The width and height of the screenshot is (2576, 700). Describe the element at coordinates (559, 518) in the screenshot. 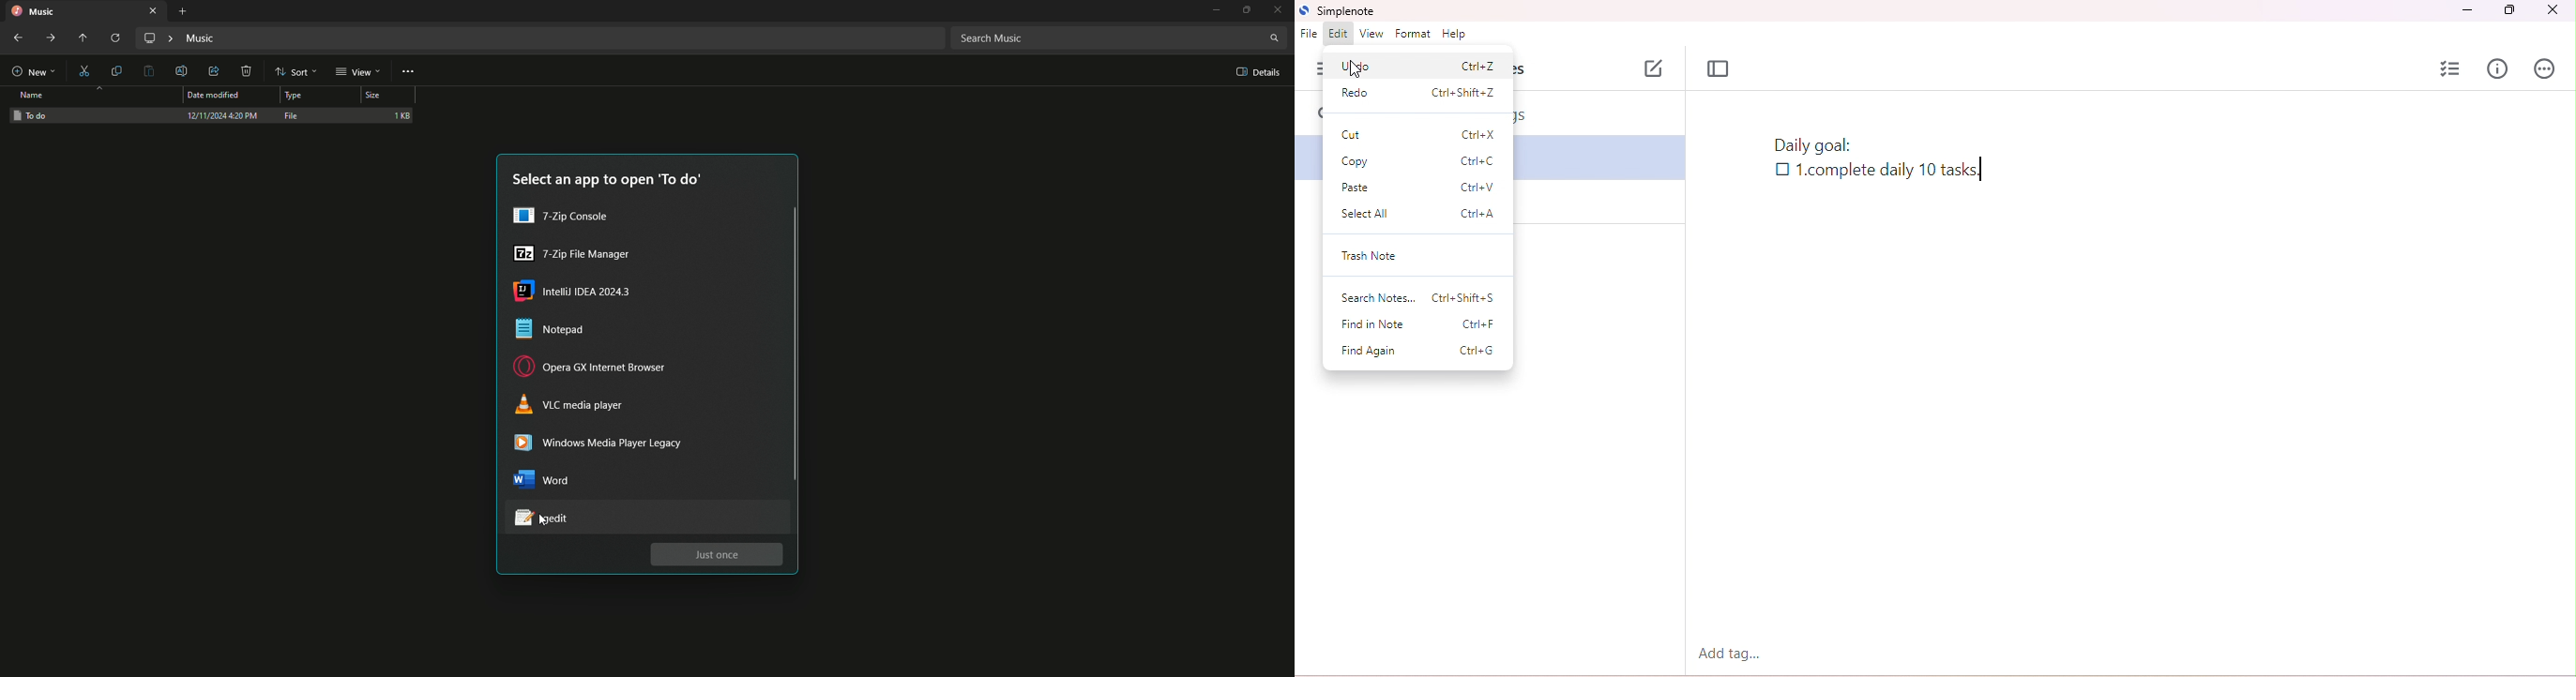

I see `gedit` at that location.